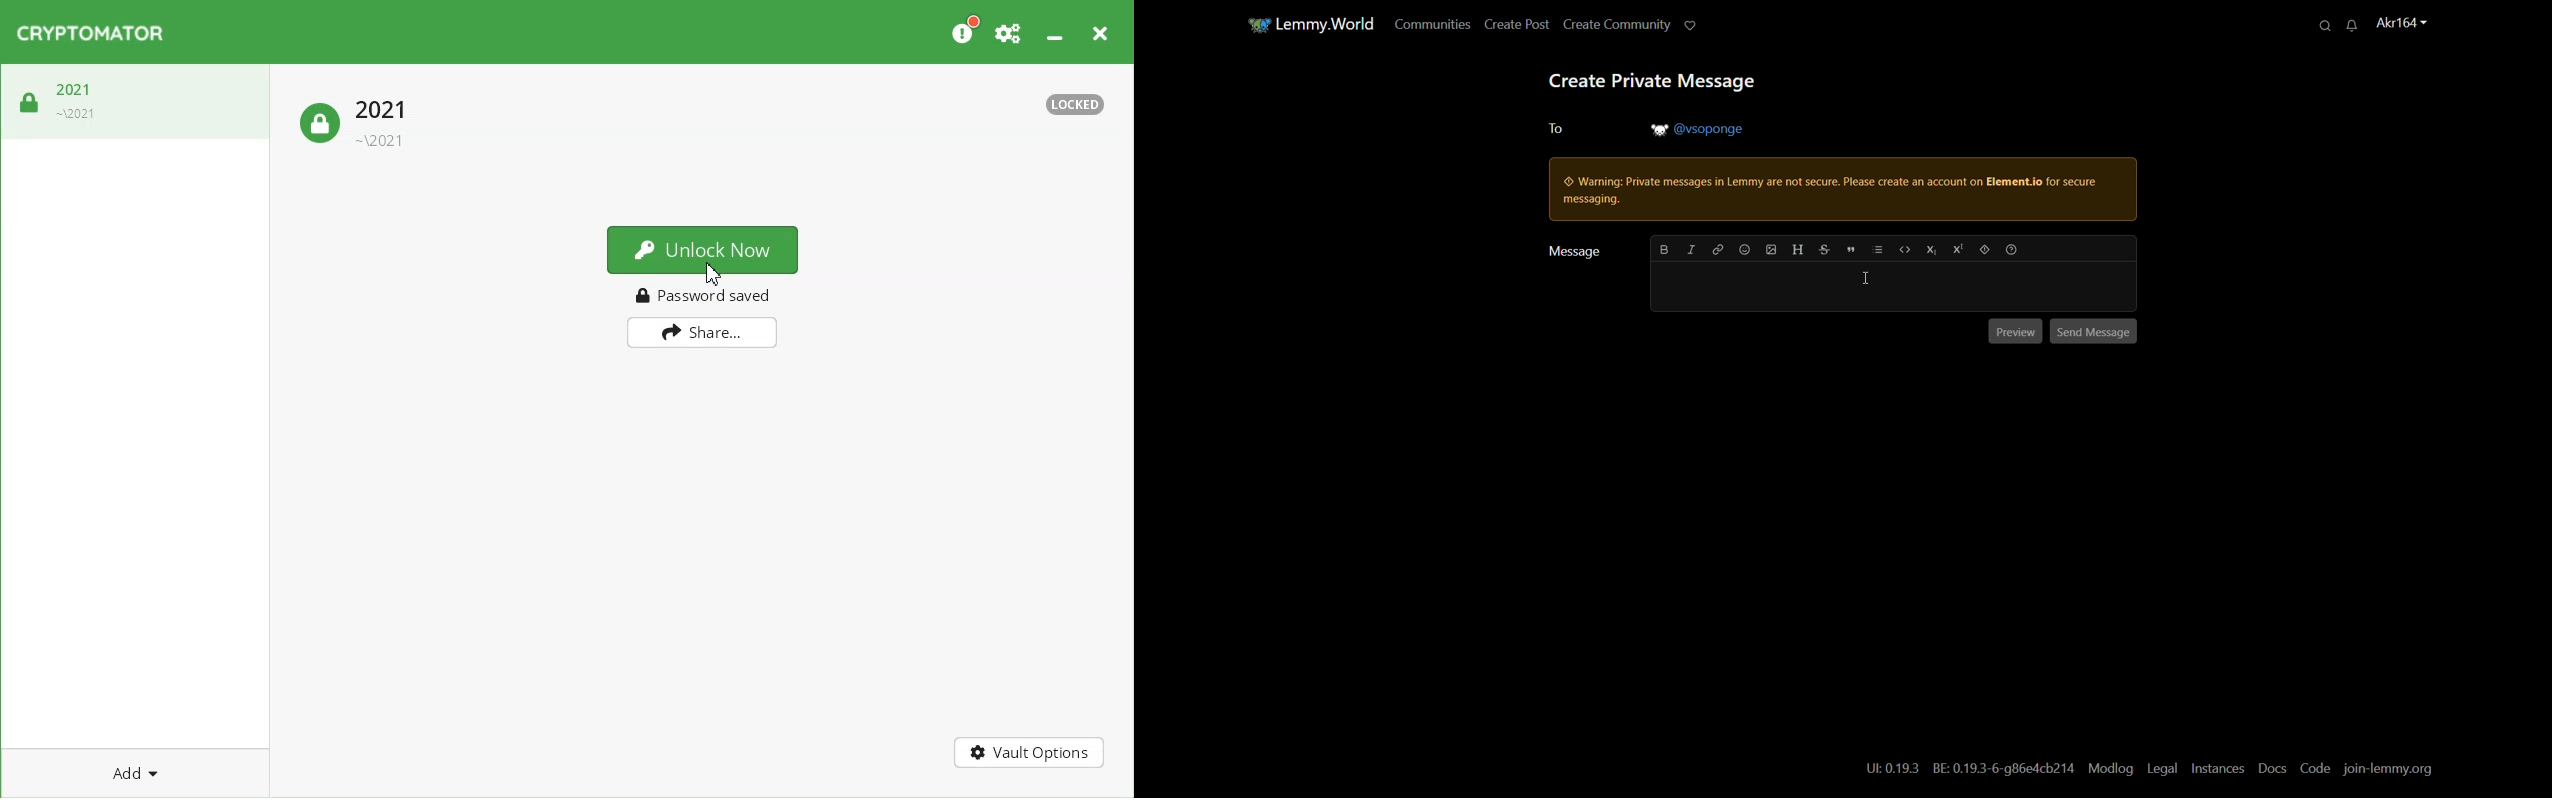 The height and width of the screenshot is (812, 2576). Describe the element at coordinates (1554, 129) in the screenshot. I see `to` at that location.